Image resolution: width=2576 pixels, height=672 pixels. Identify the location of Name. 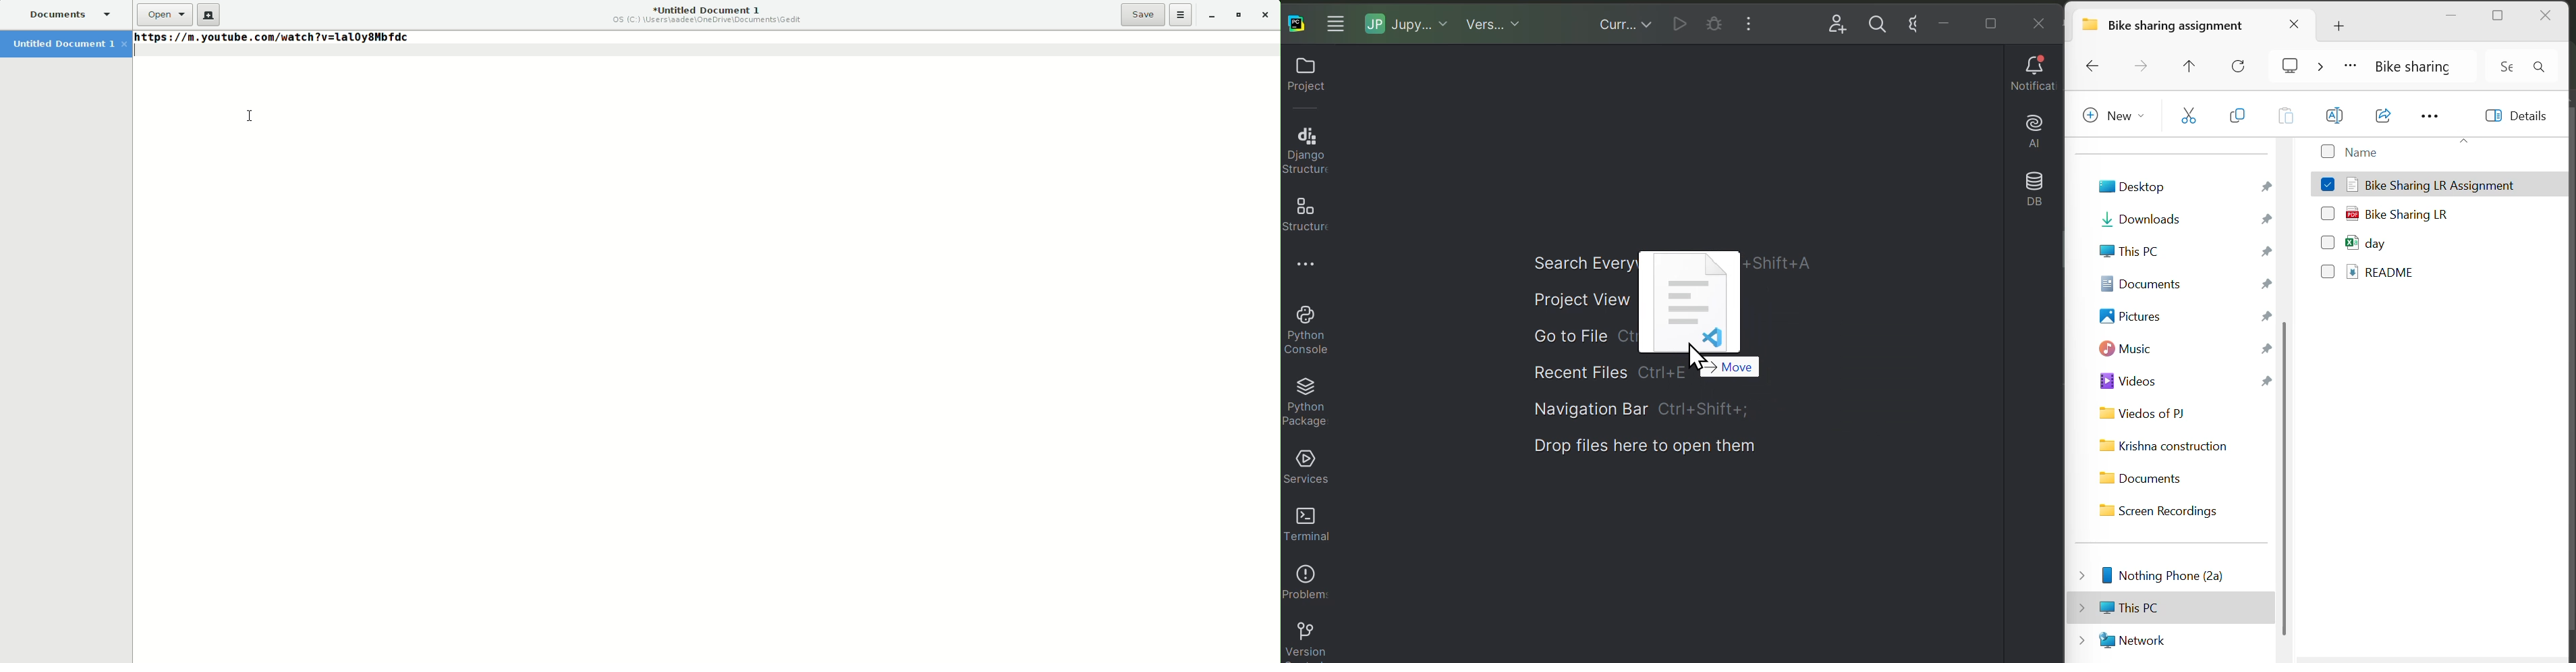
(2385, 151).